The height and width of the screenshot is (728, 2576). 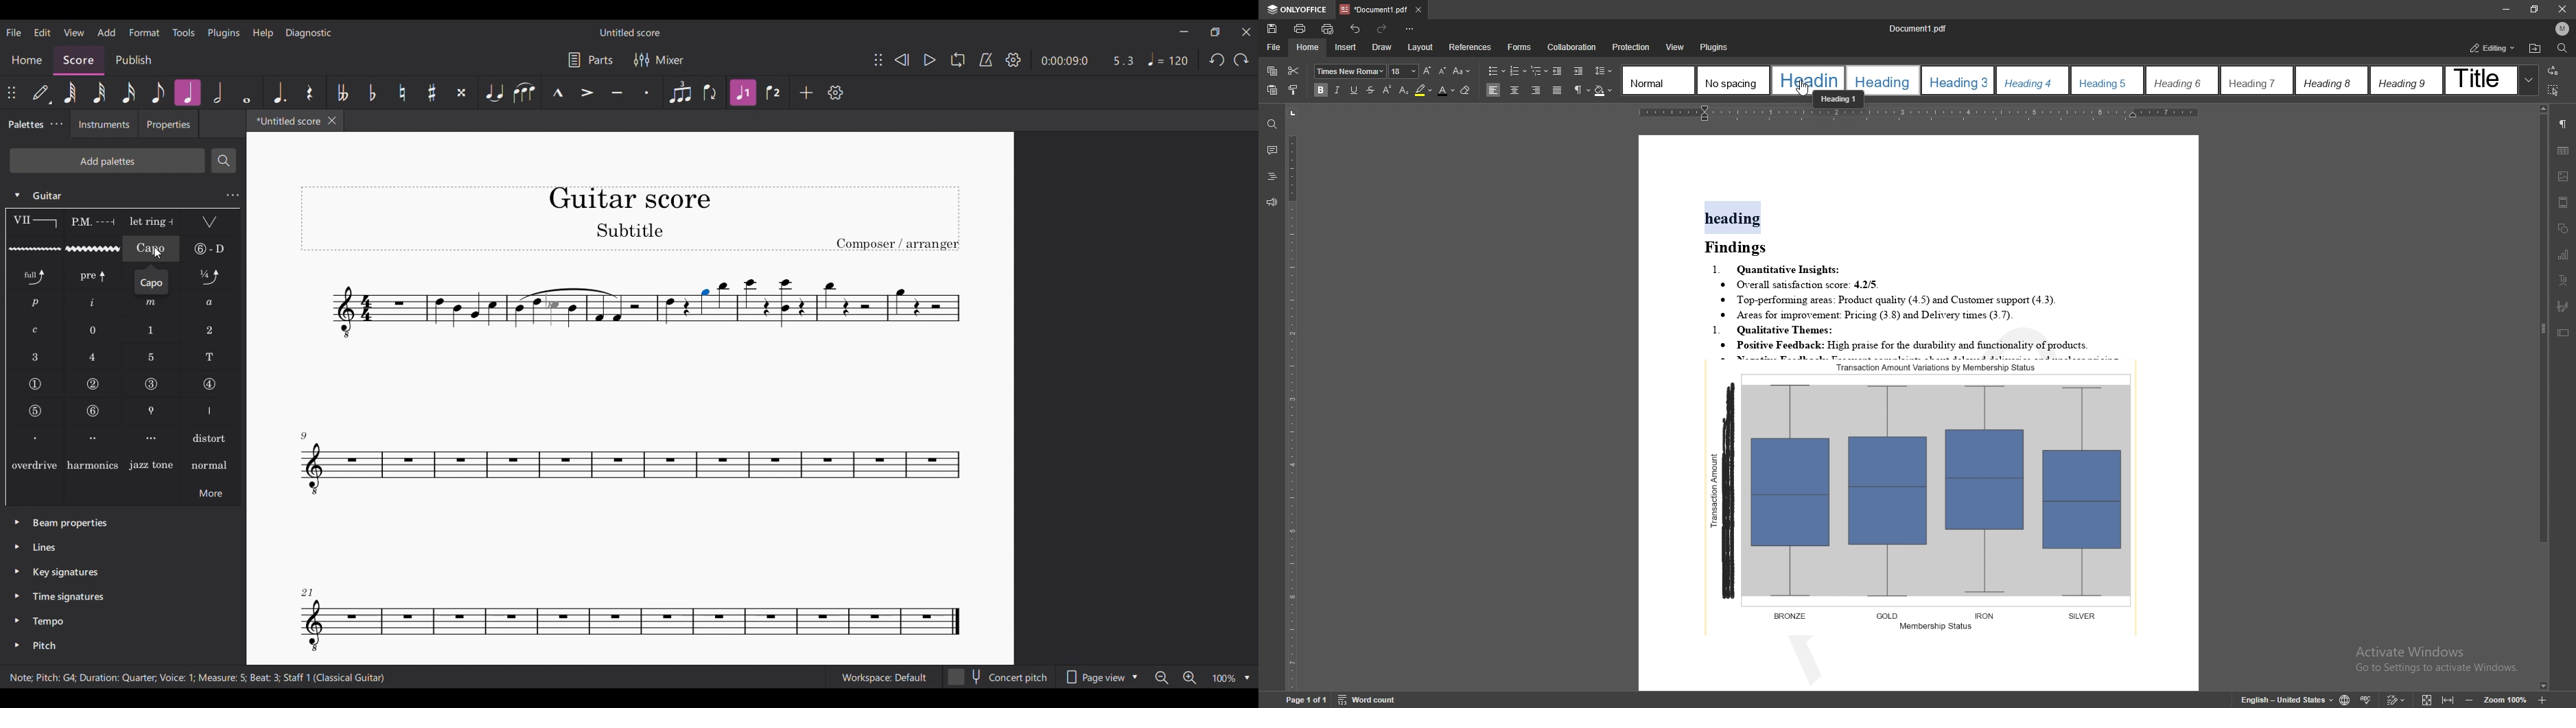 I want to click on Capo, so click(x=151, y=248).